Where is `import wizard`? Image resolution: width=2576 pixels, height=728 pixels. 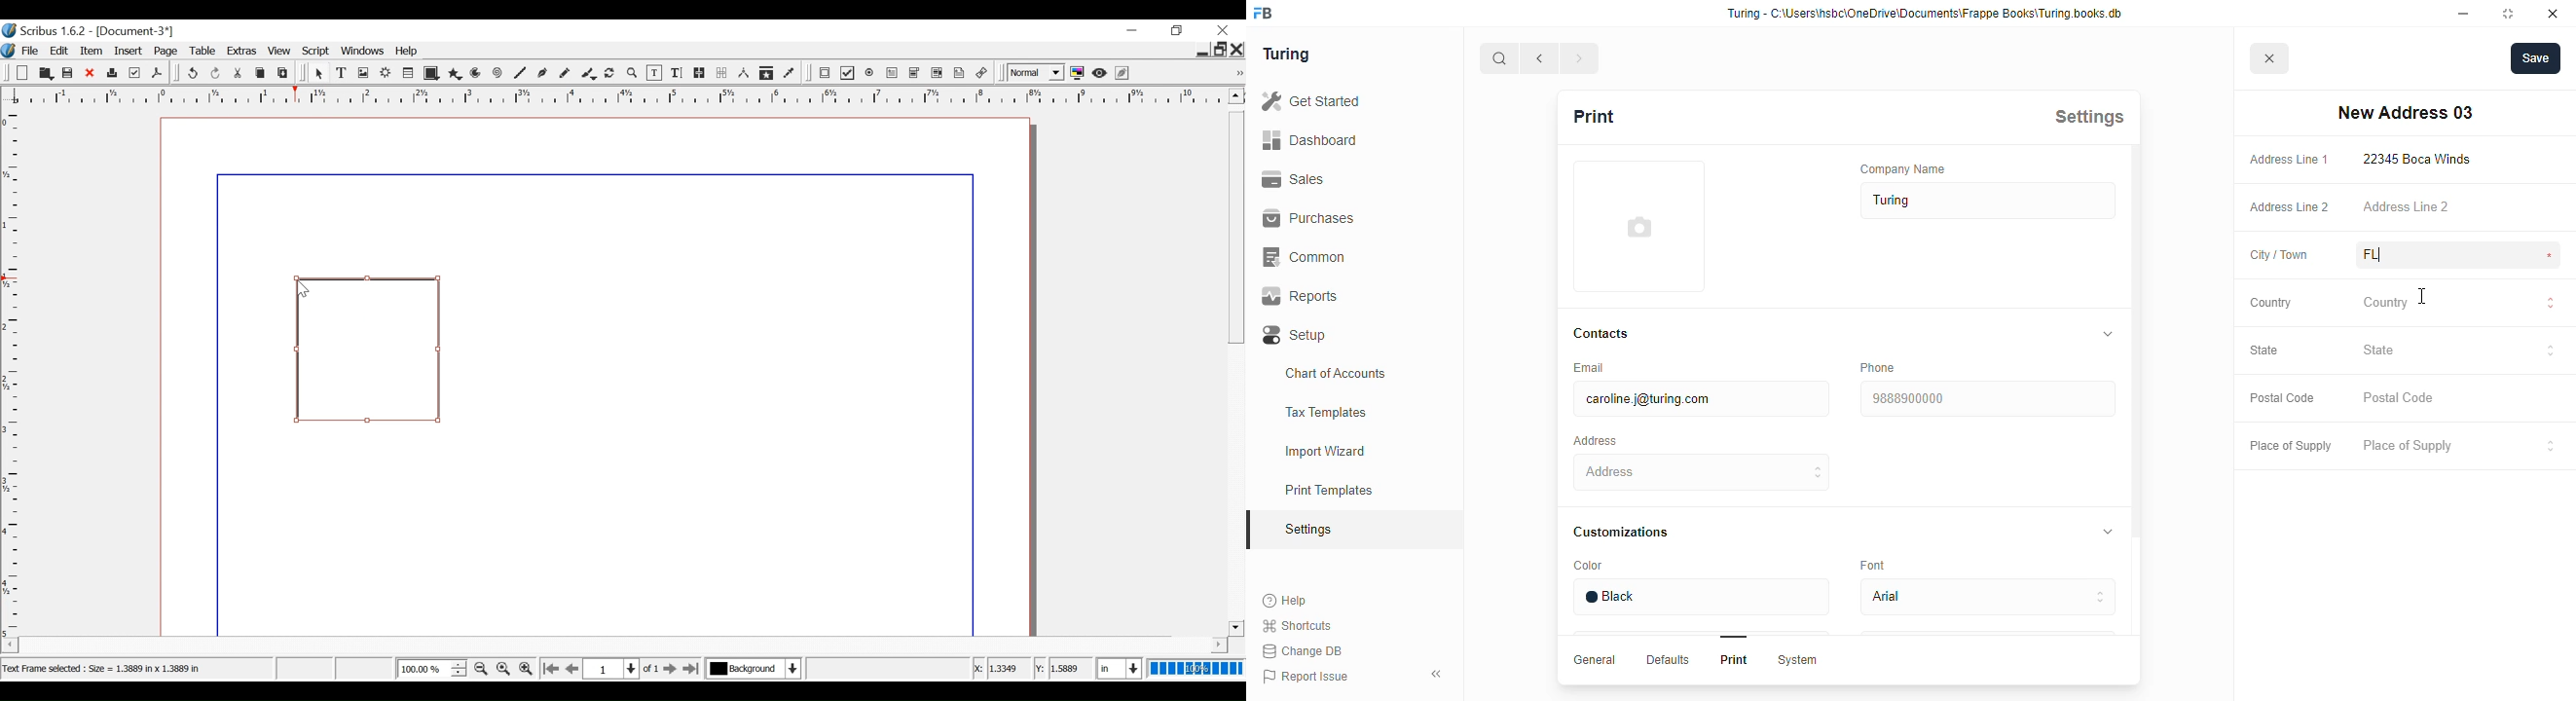 import wizard is located at coordinates (1326, 452).